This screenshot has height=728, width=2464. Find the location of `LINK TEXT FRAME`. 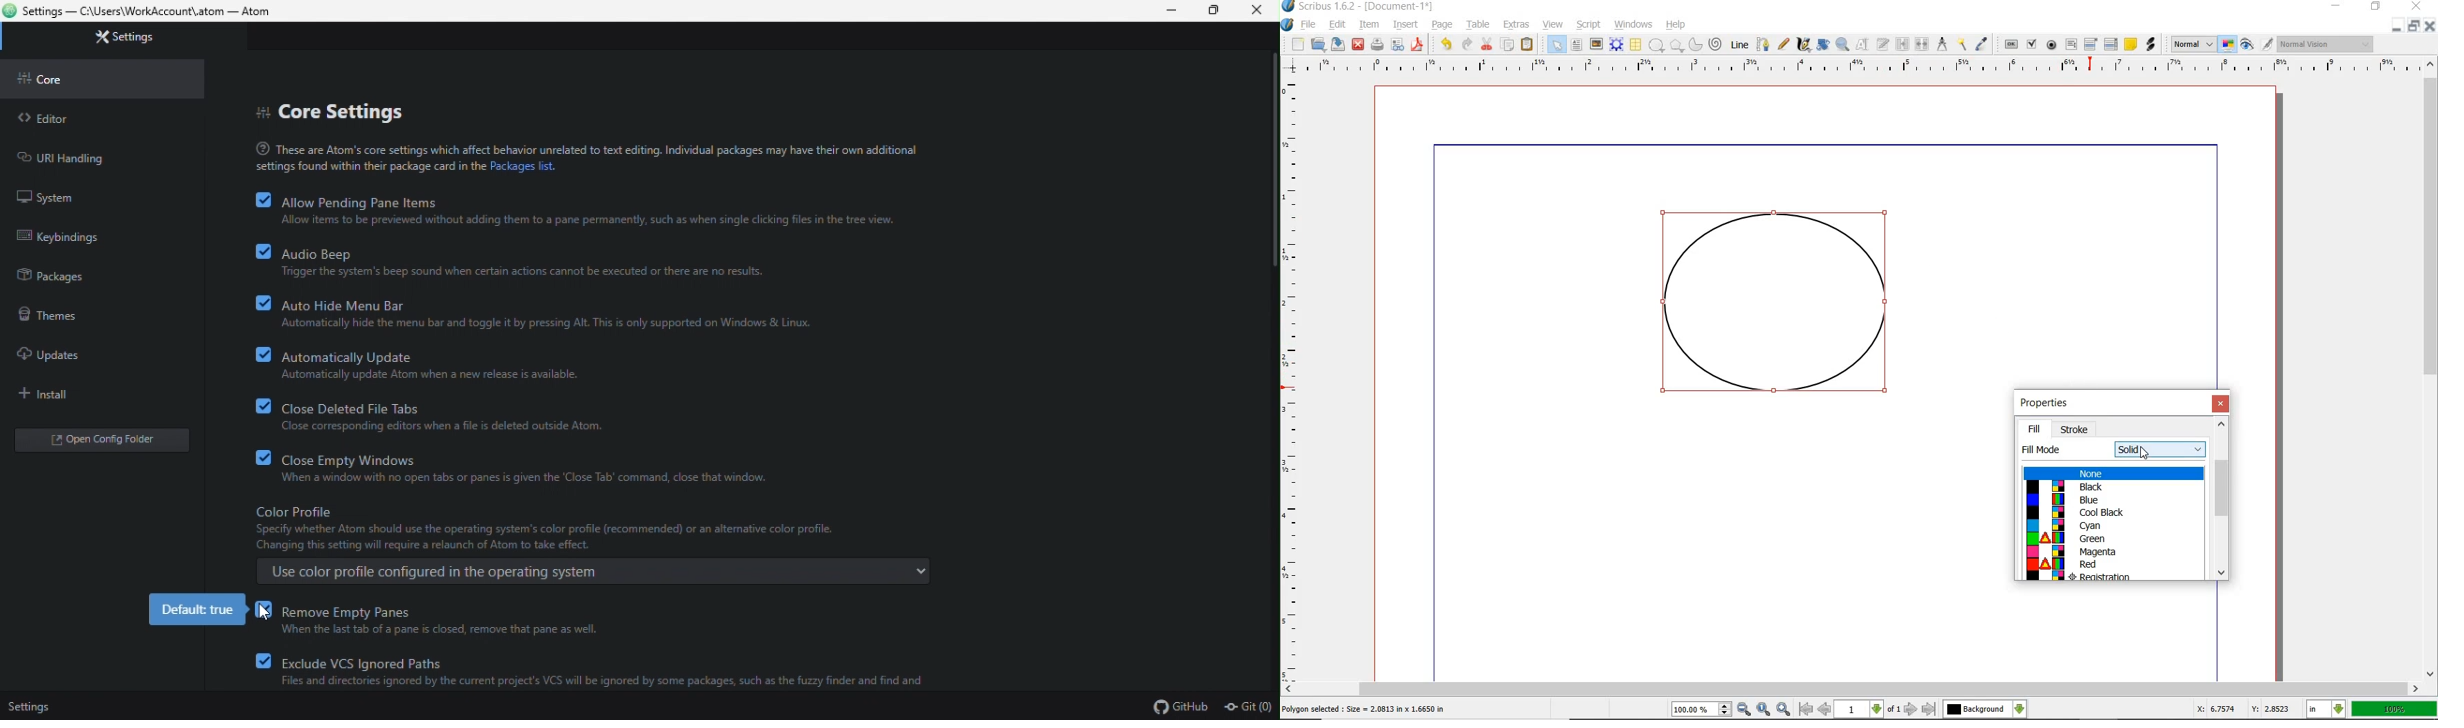

LINK TEXT FRAME is located at coordinates (1903, 43).